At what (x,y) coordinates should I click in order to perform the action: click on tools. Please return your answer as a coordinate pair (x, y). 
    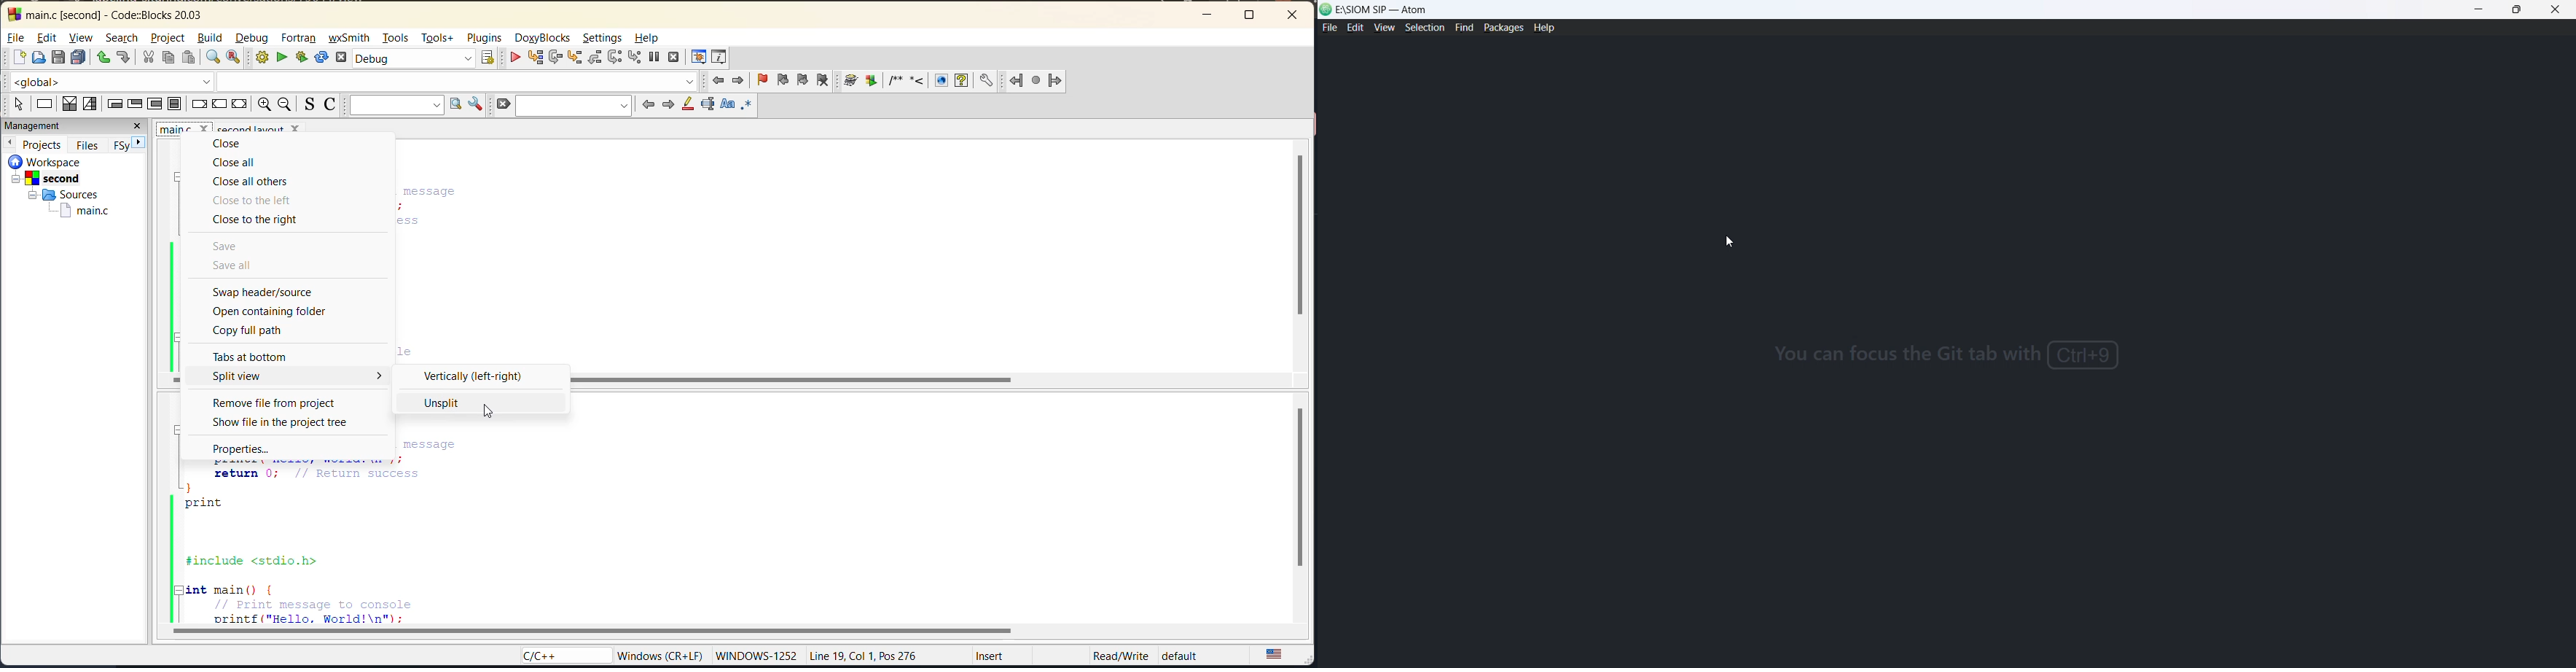
    Looking at the image, I should click on (398, 36).